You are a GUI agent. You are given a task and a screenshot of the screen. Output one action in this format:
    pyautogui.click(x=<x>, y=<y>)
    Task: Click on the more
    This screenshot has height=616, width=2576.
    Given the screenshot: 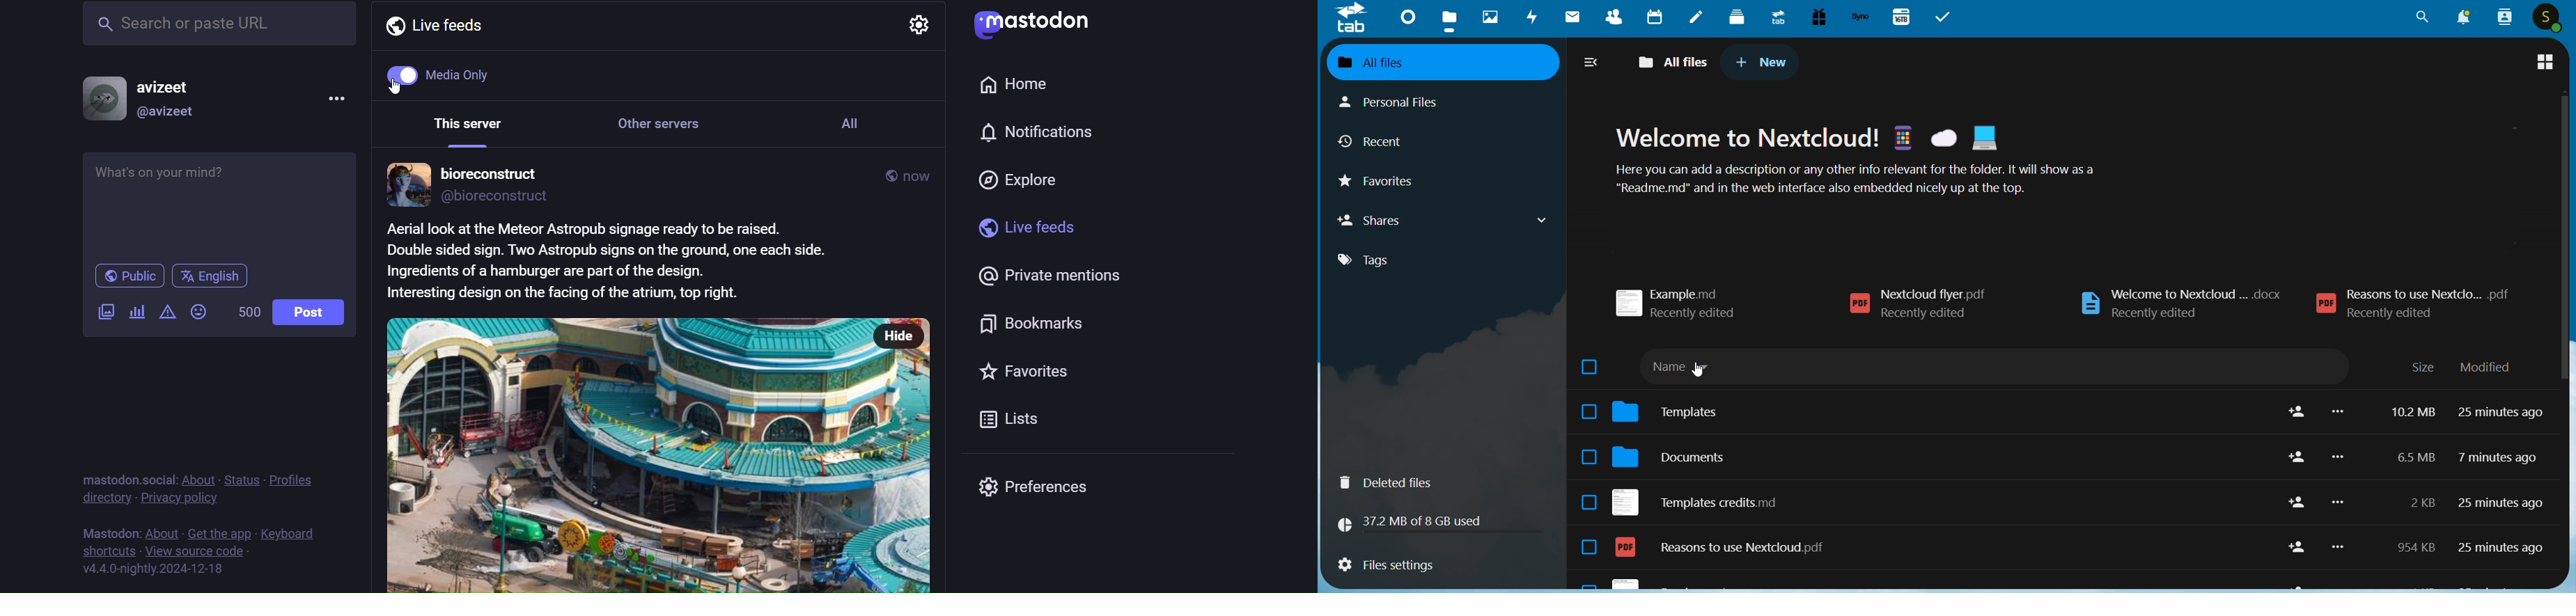 What is the action you would take?
    pyautogui.click(x=2344, y=481)
    